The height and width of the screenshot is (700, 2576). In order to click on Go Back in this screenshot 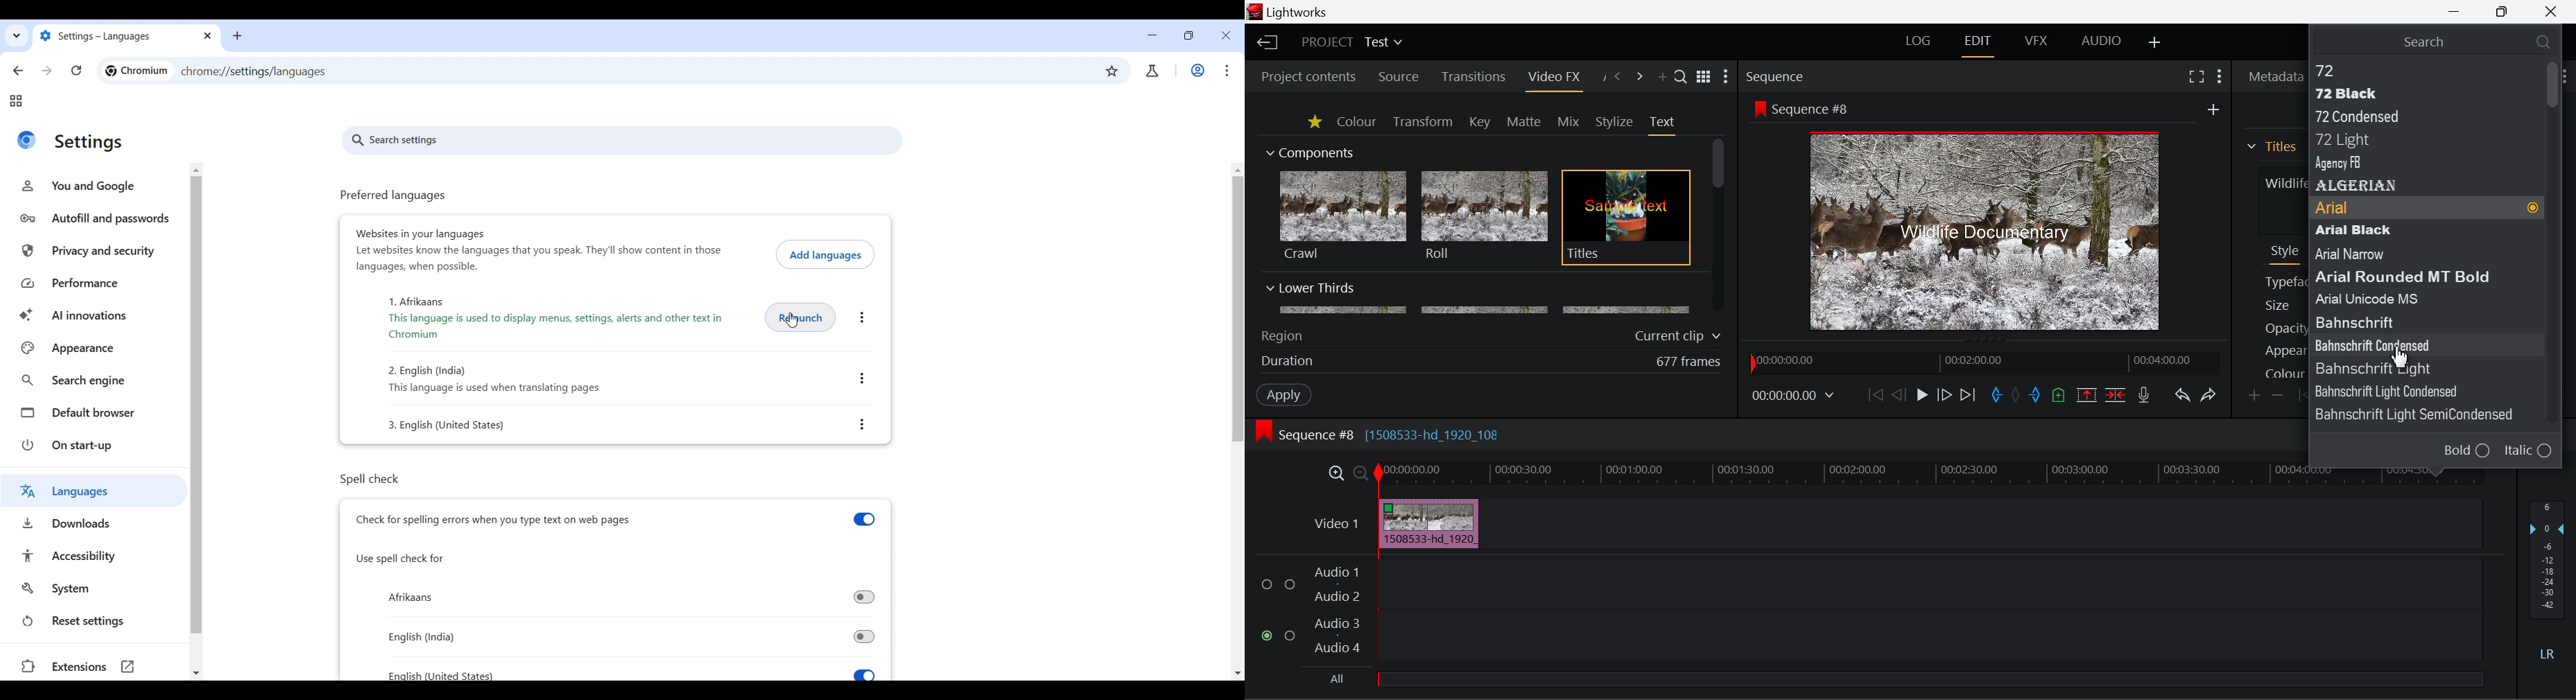, I will do `click(1899, 394)`.